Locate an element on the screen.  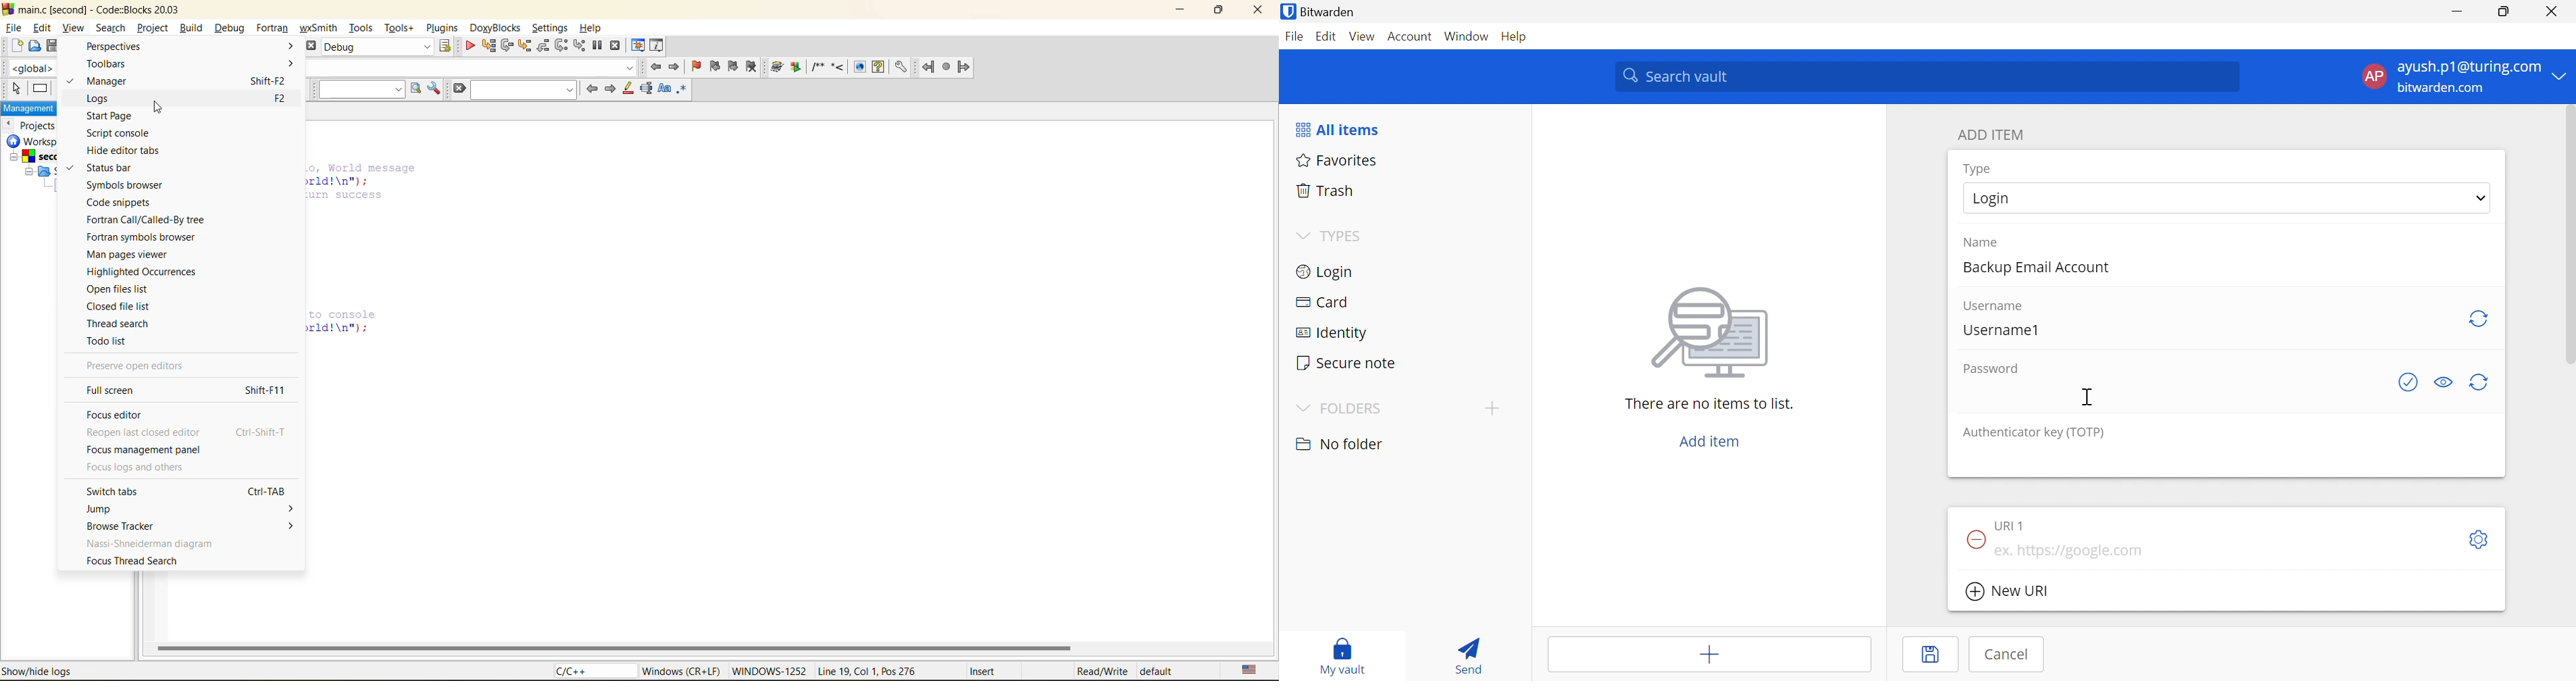
debugging windows is located at coordinates (640, 45).